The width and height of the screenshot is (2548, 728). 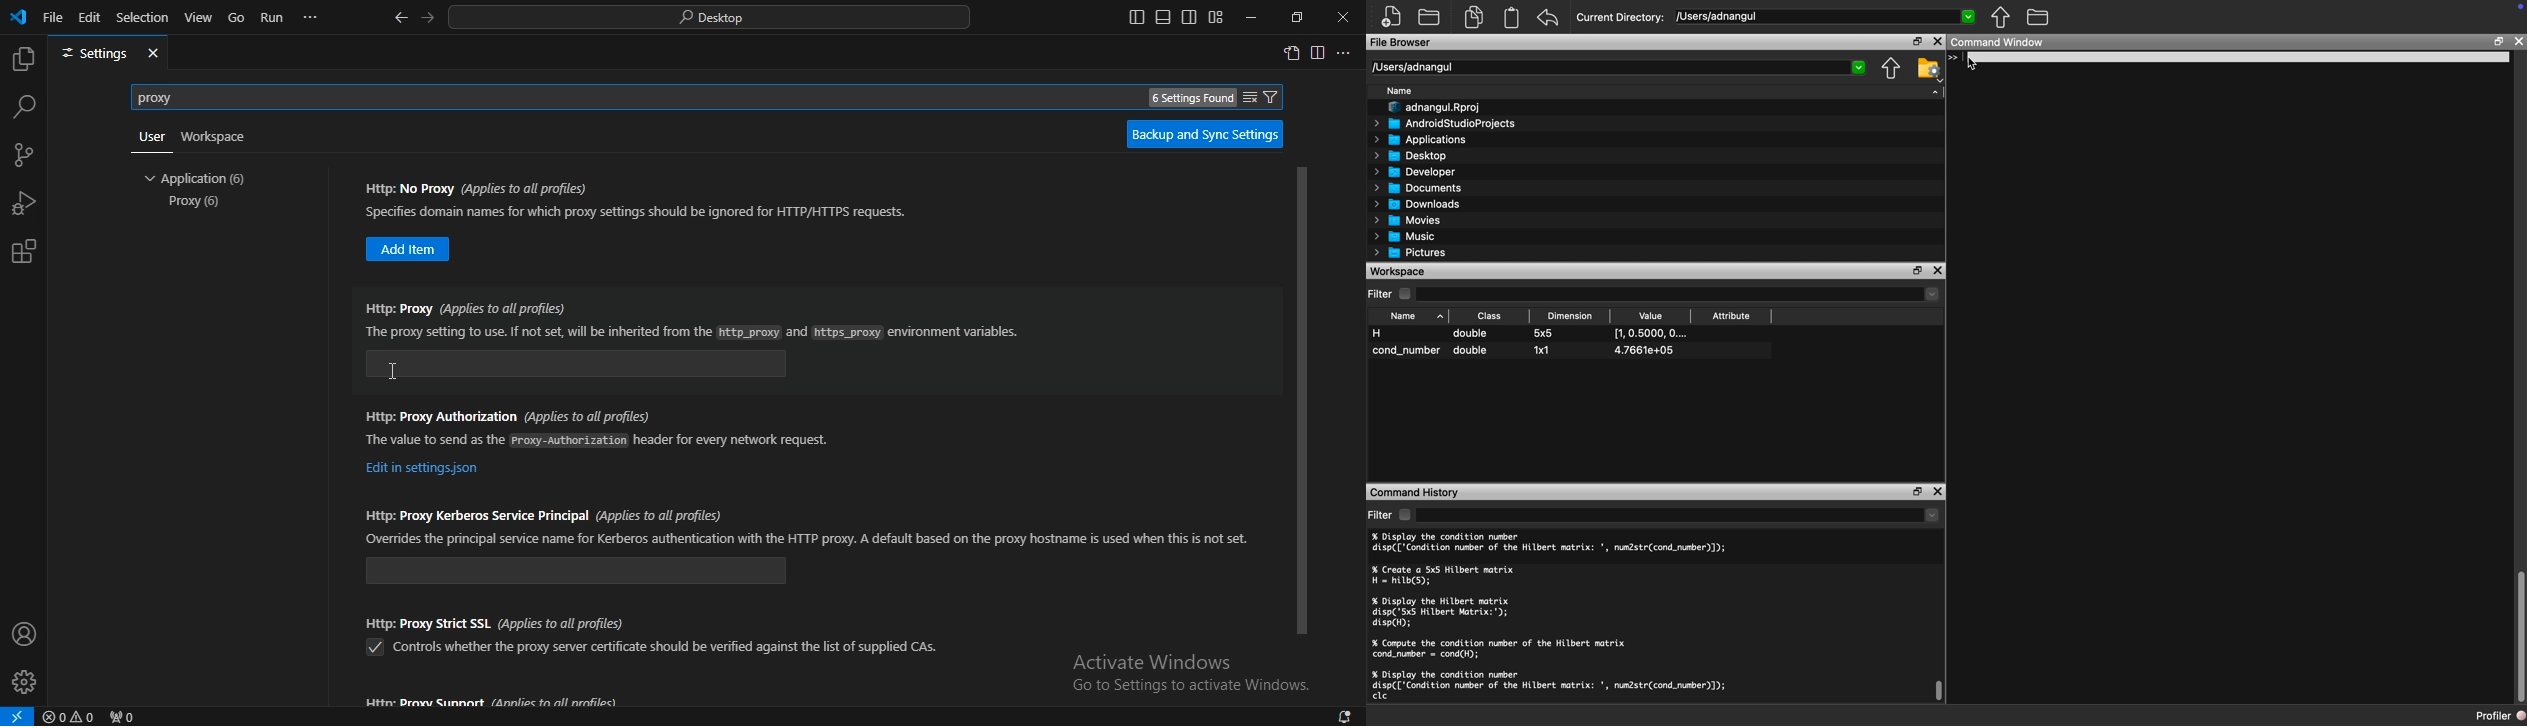 What do you see at coordinates (197, 203) in the screenshot?
I see `proxy` at bounding box center [197, 203].